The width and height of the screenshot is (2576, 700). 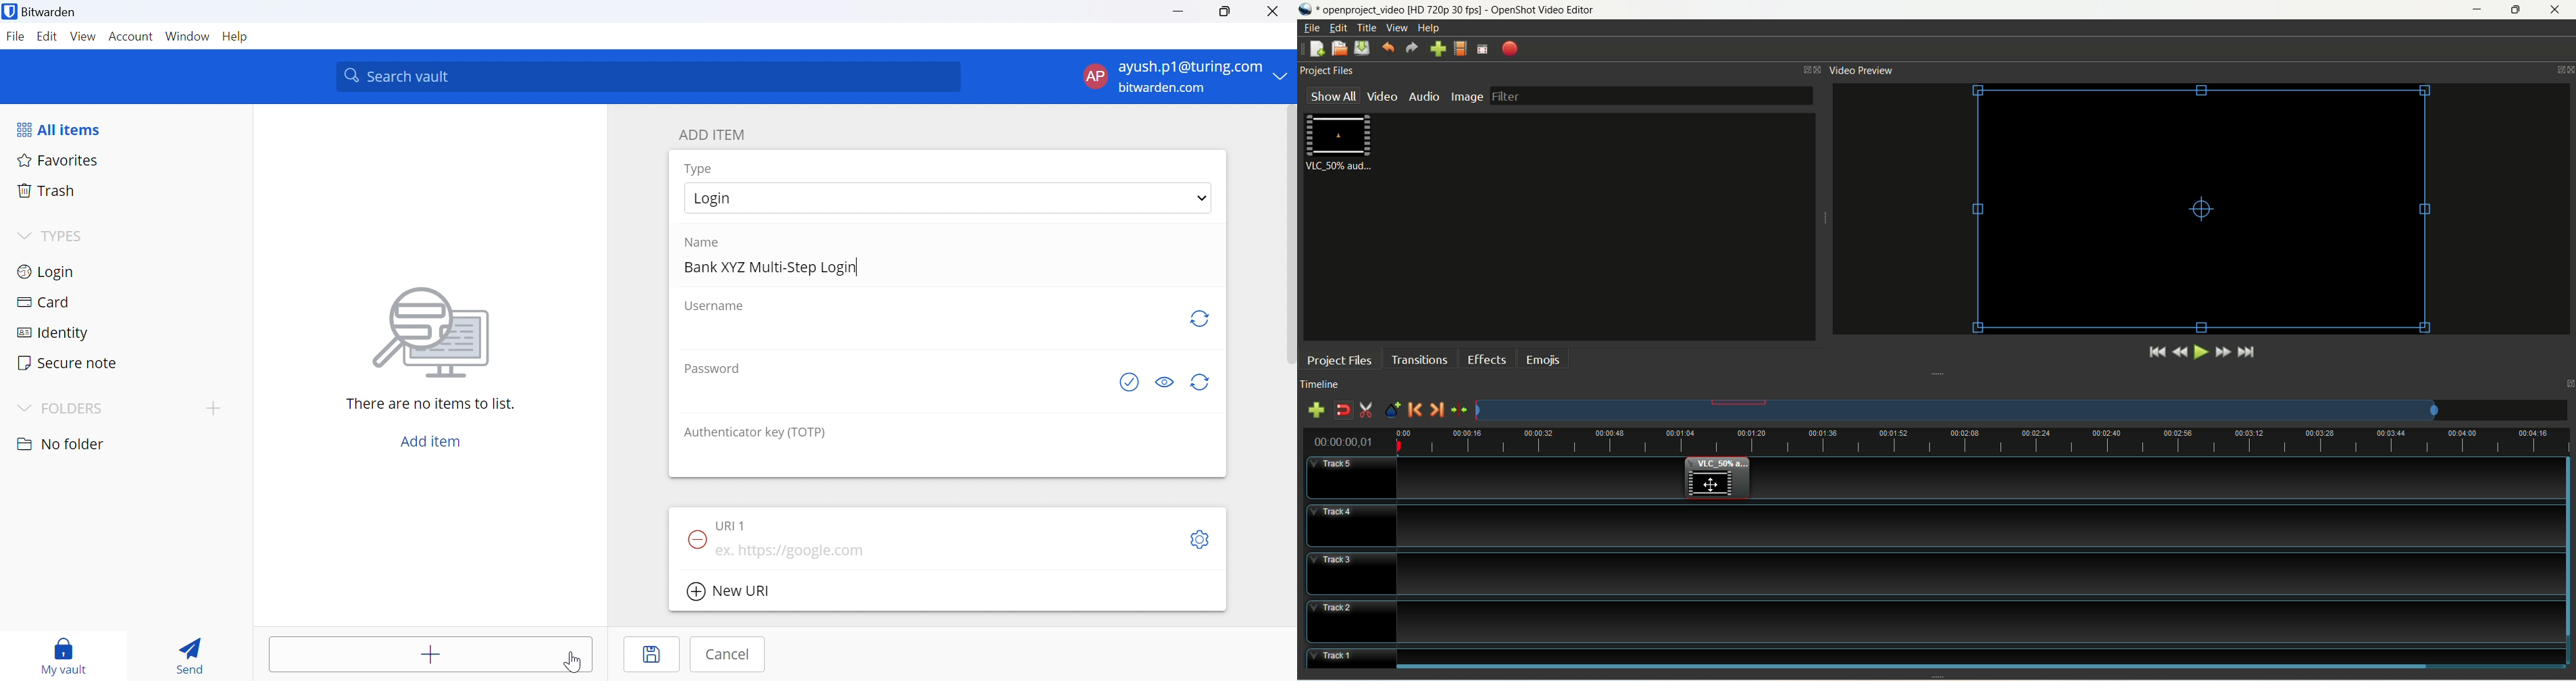 I want to click on Cursor, so click(x=573, y=663).